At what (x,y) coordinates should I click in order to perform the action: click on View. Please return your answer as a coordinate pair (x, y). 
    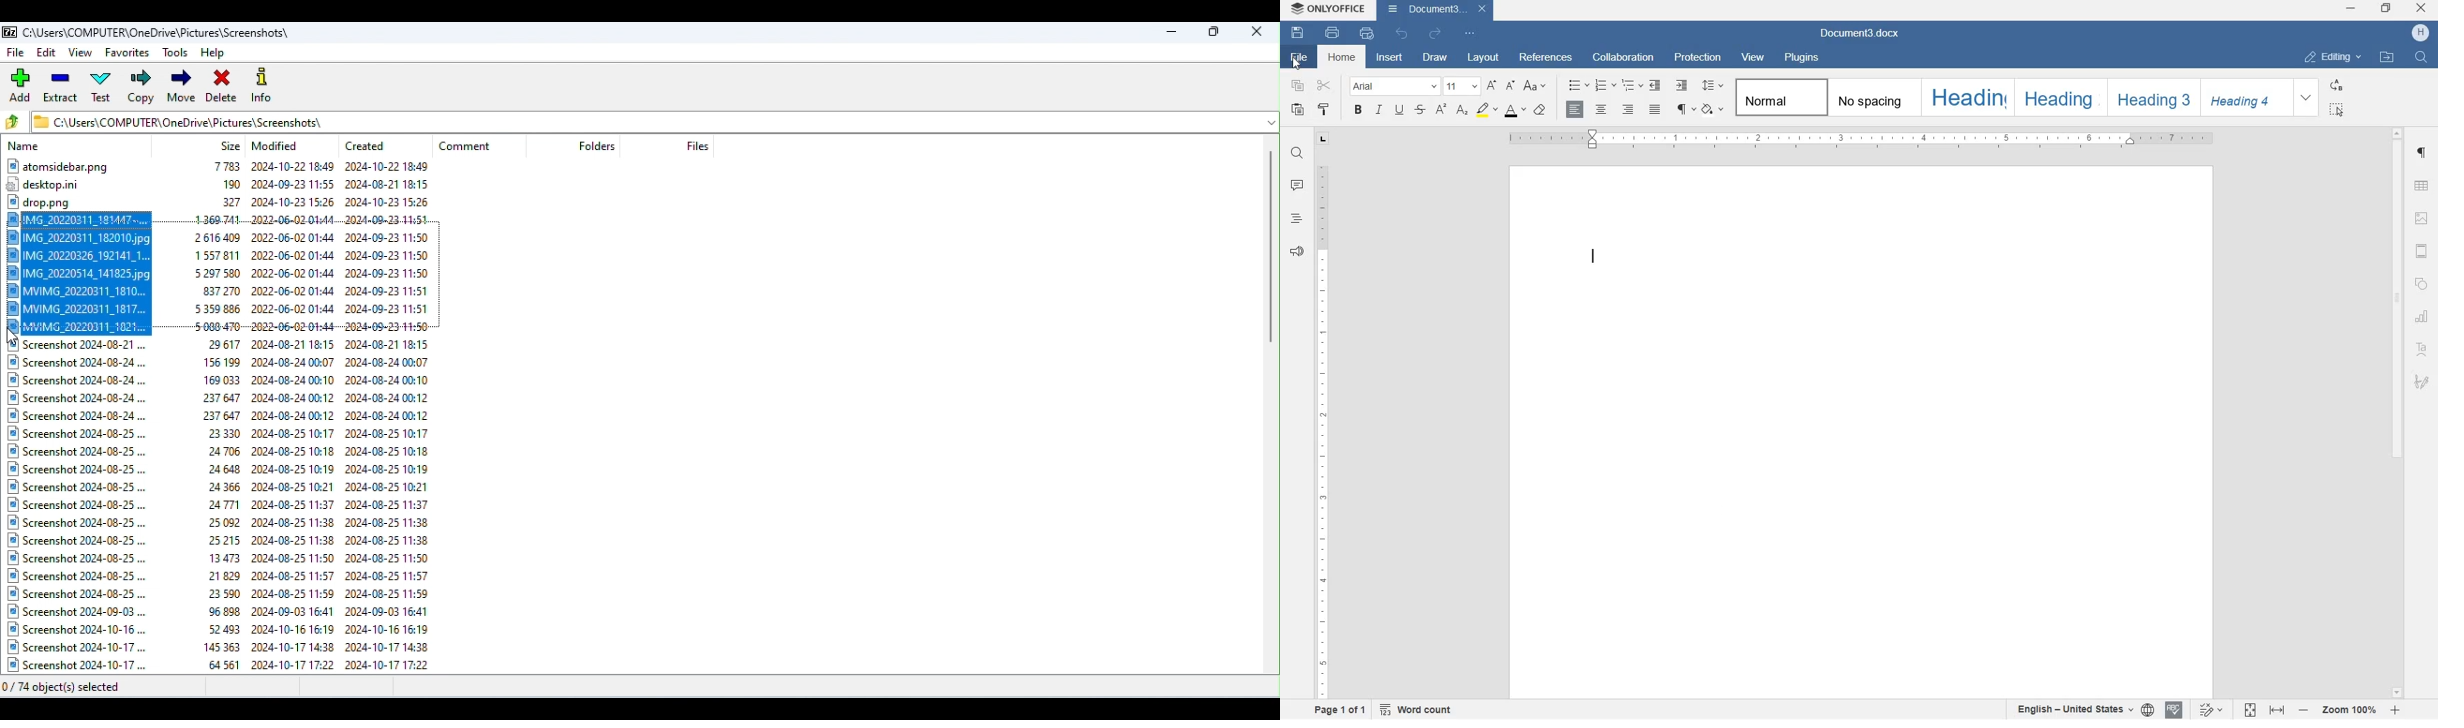
    Looking at the image, I should click on (83, 54).